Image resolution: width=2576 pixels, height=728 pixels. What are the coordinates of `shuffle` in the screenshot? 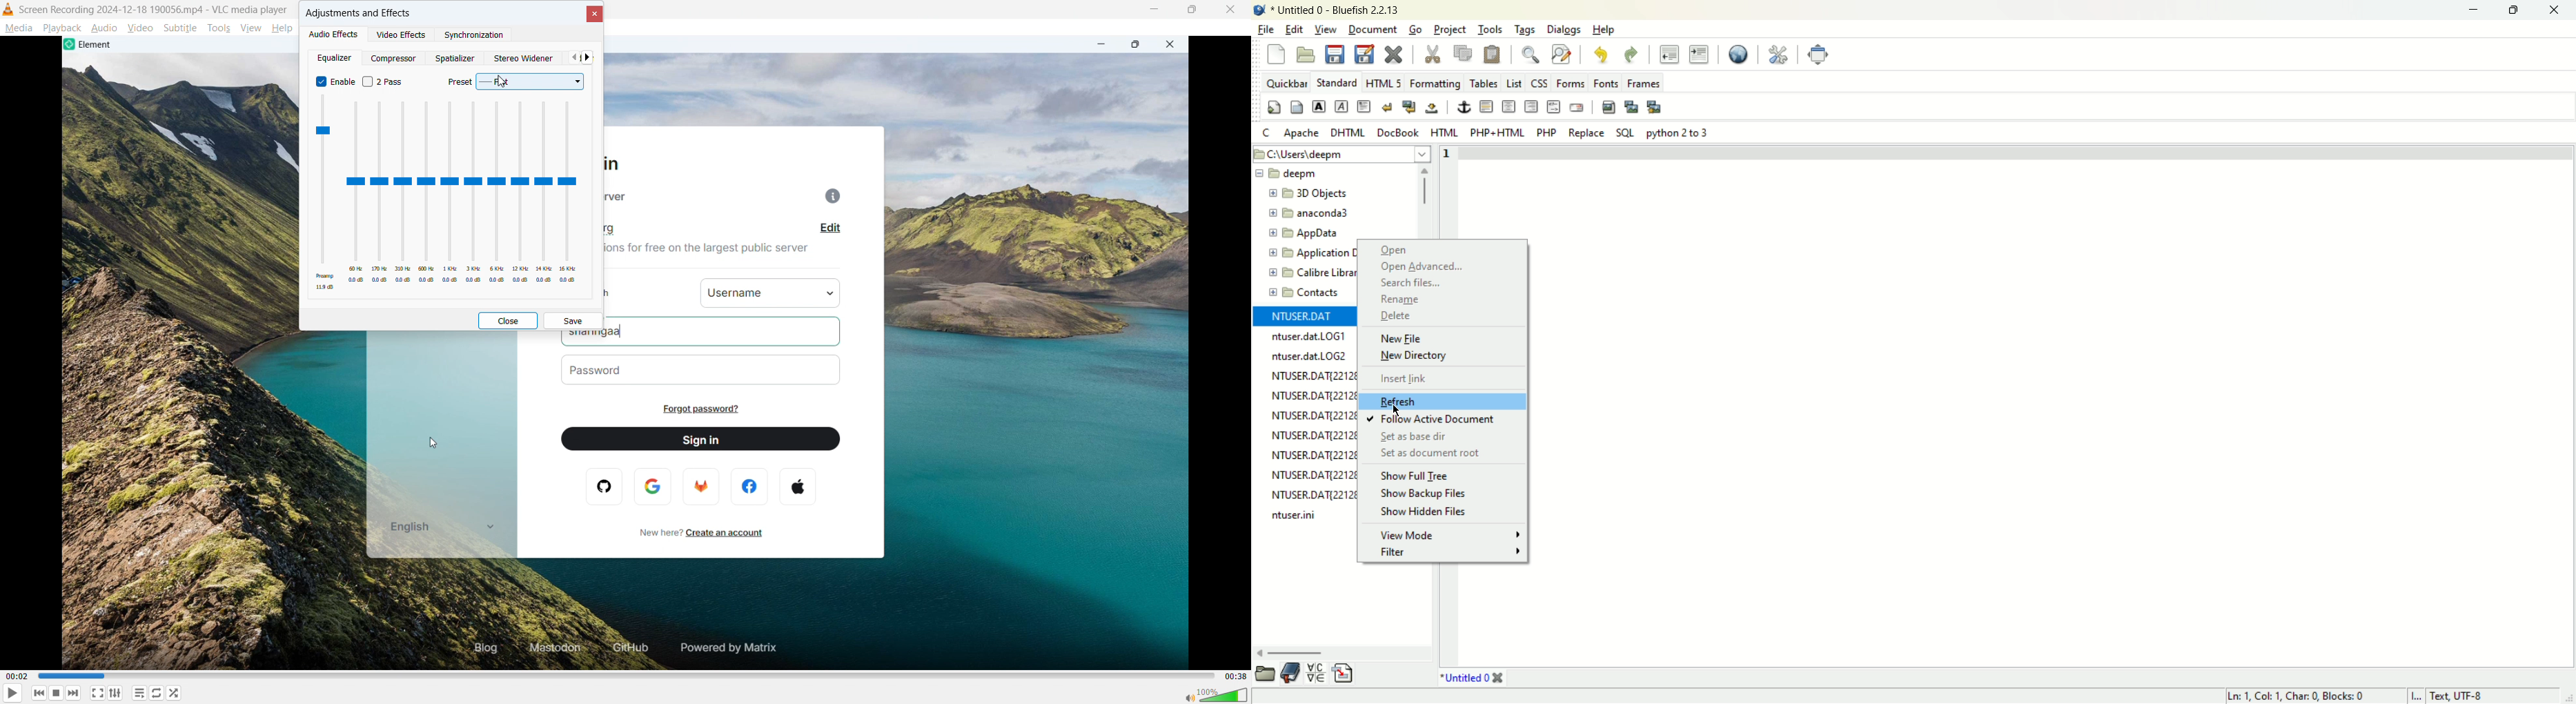 It's located at (175, 693).